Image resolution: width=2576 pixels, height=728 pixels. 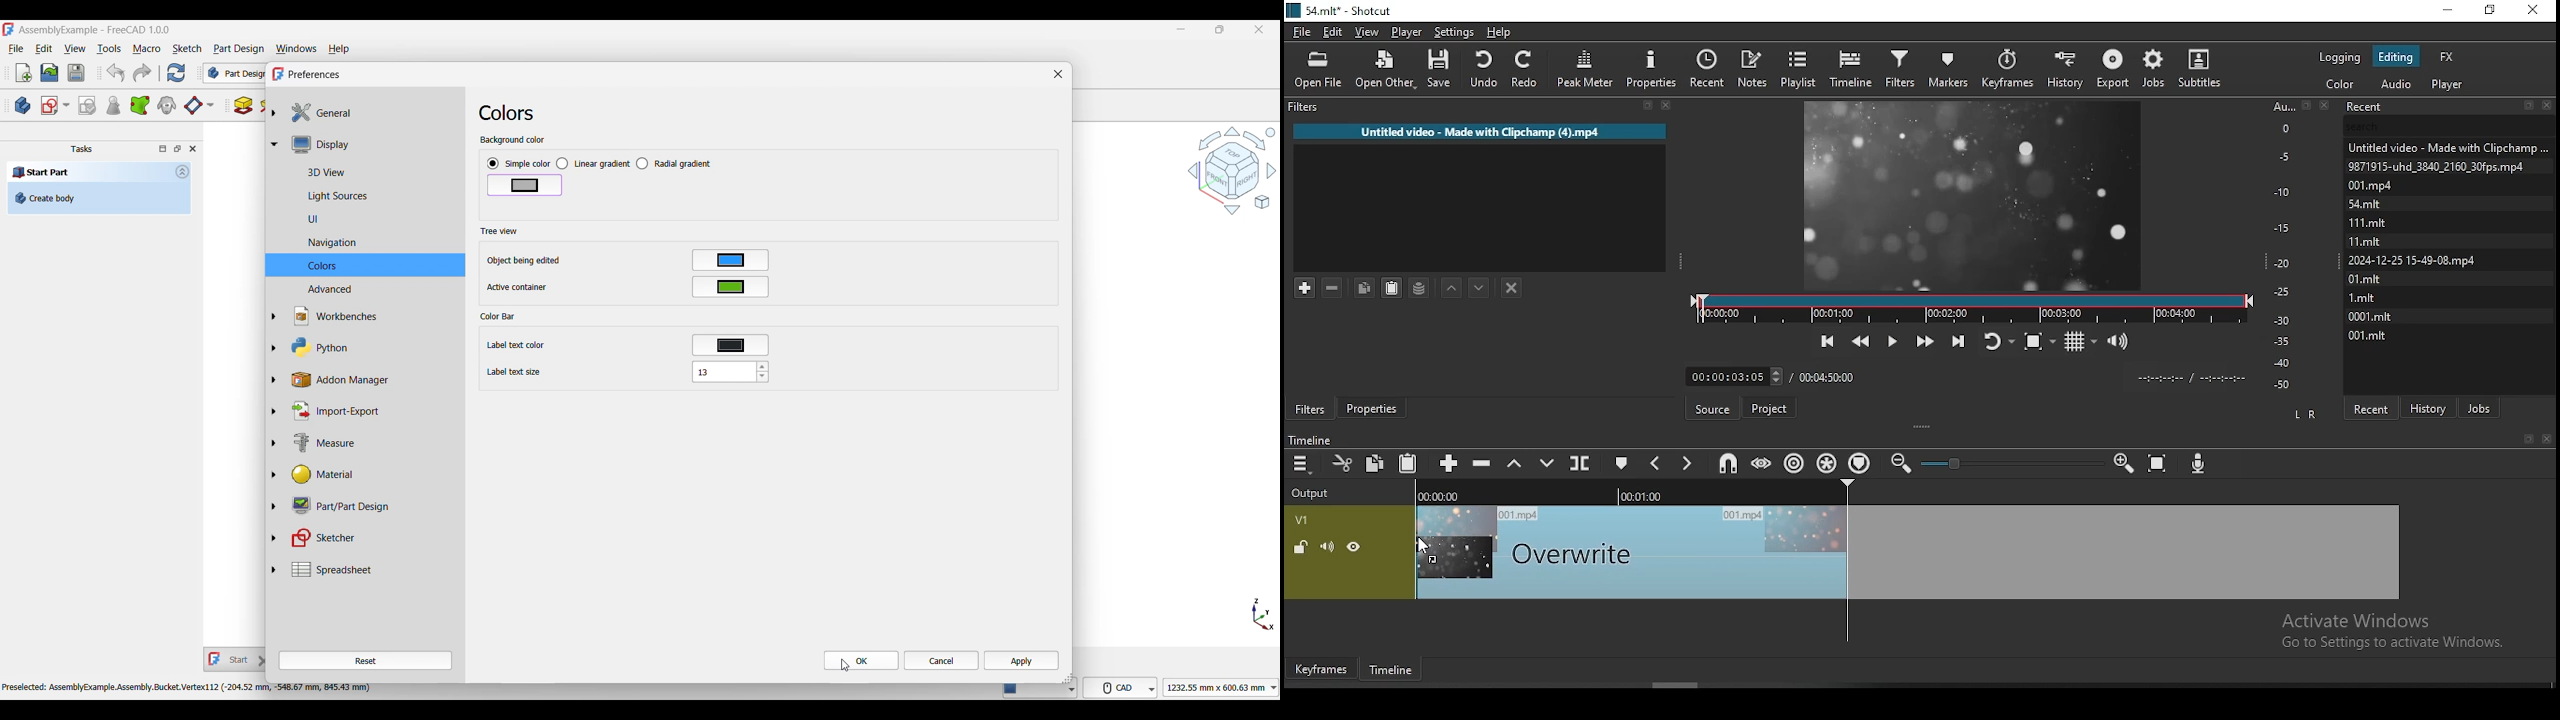 What do you see at coordinates (372, 171) in the screenshot?
I see `3D View` at bounding box center [372, 171].